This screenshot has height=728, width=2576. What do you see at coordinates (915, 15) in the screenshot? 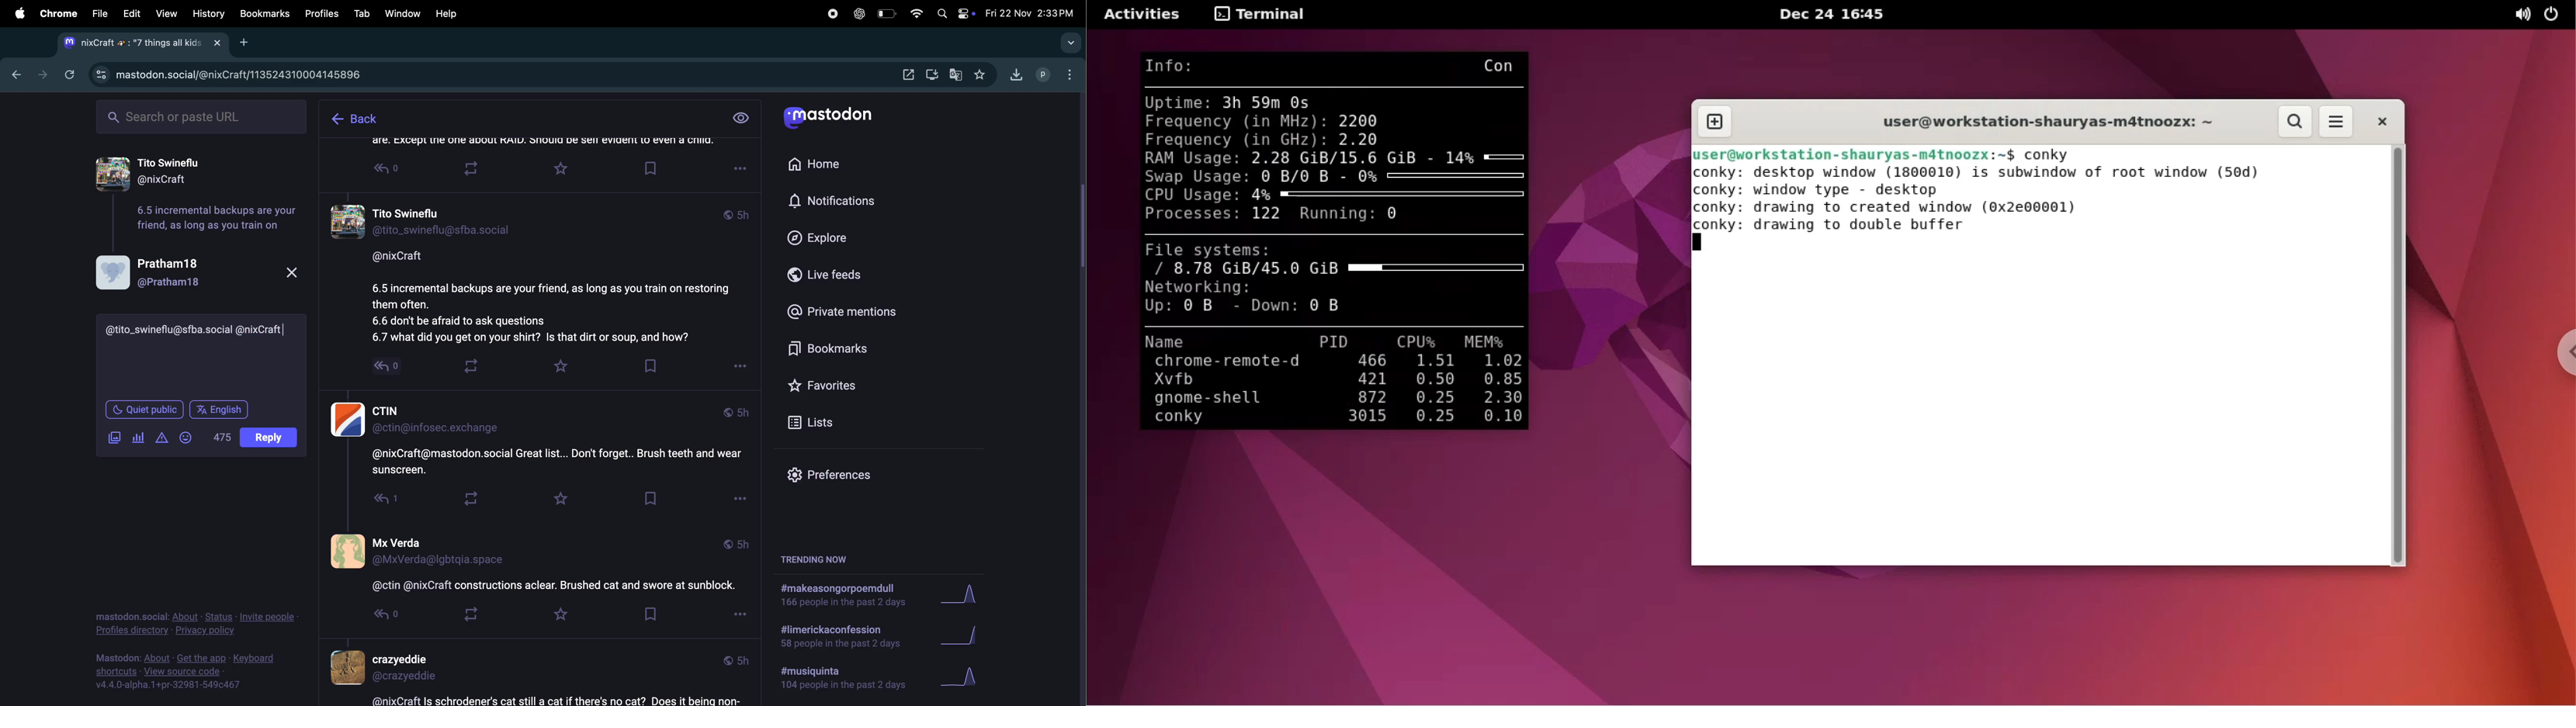
I see `wifi` at bounding box center [915, 15].